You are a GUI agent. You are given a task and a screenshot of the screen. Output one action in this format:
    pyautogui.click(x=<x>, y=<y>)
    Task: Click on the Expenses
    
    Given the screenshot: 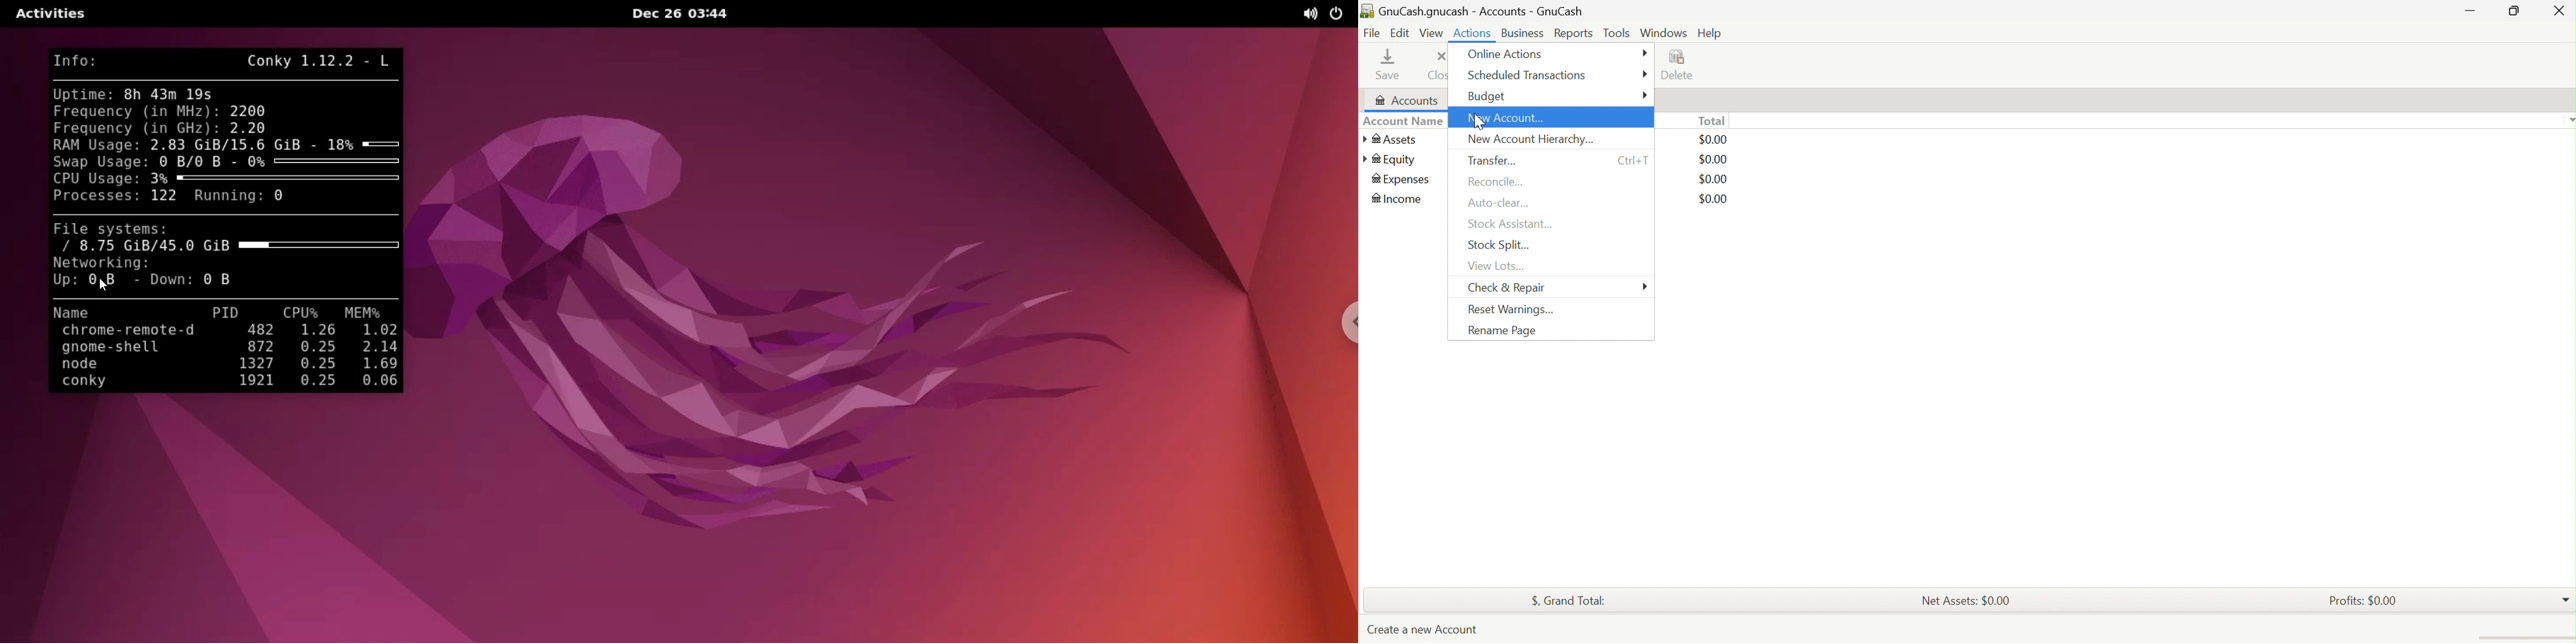 What is the action you would take?
    pyautogui.click(x=1401, y=181)
    